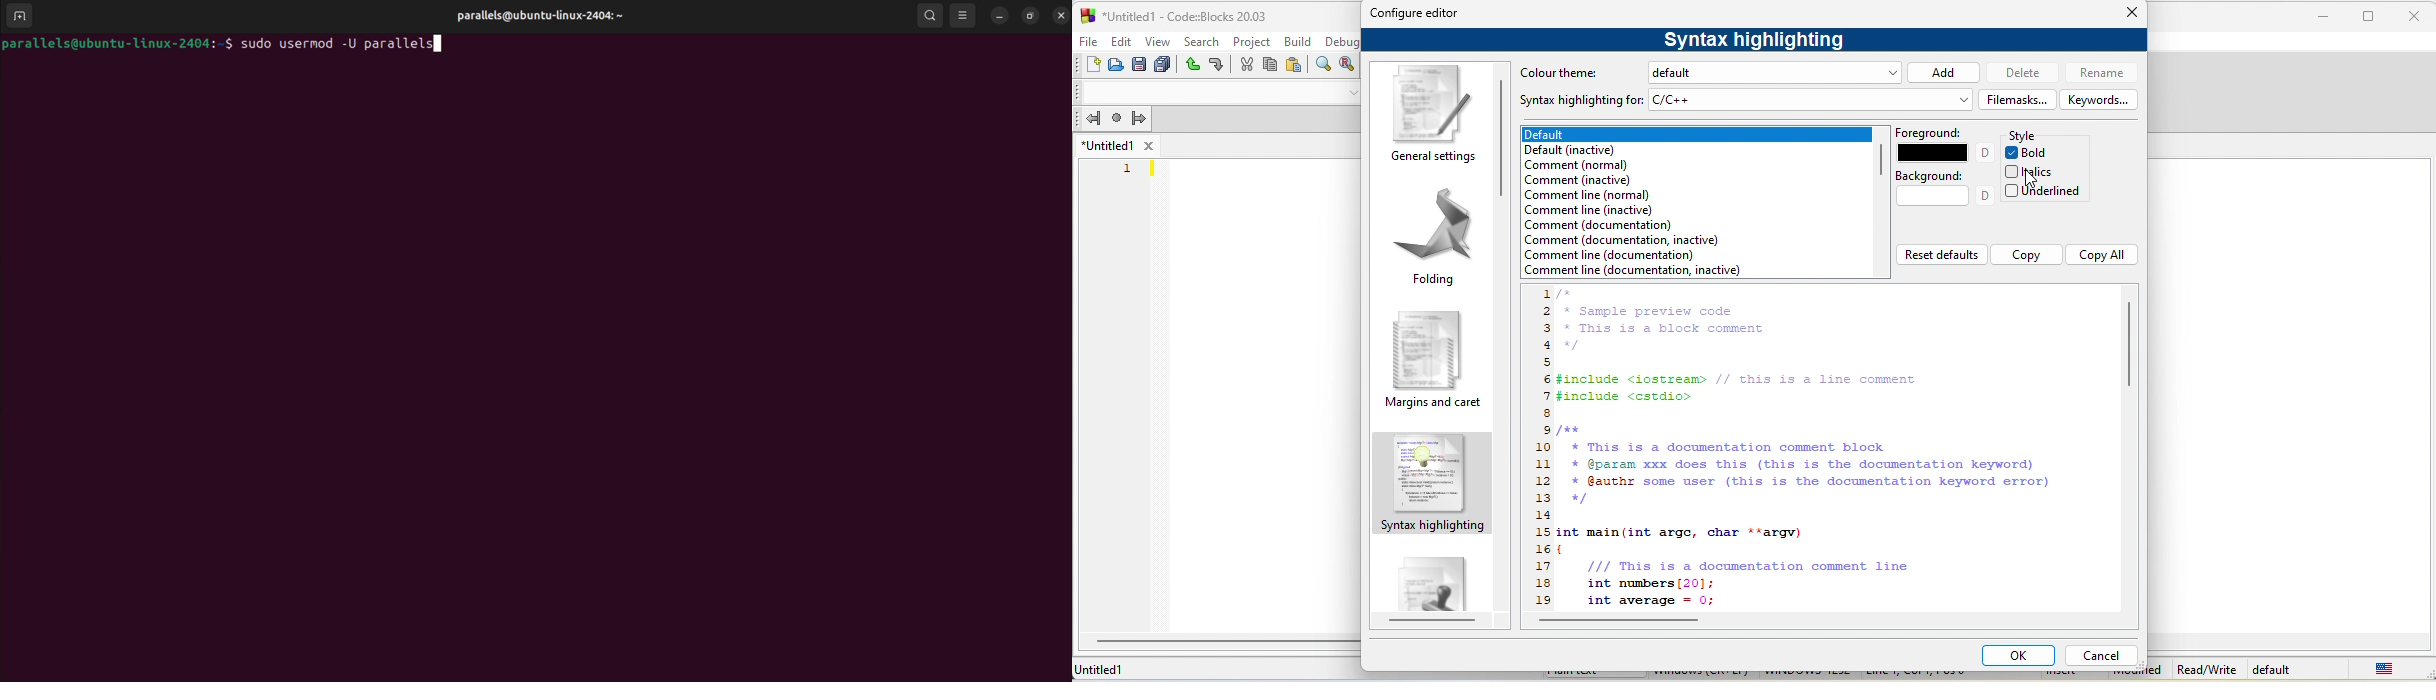 The height and width of the screenshot is (700, 2436). What do you see at coordinates (1346, 63) in the screenshot?
I see `replace` at bounding box center [1346, 63].